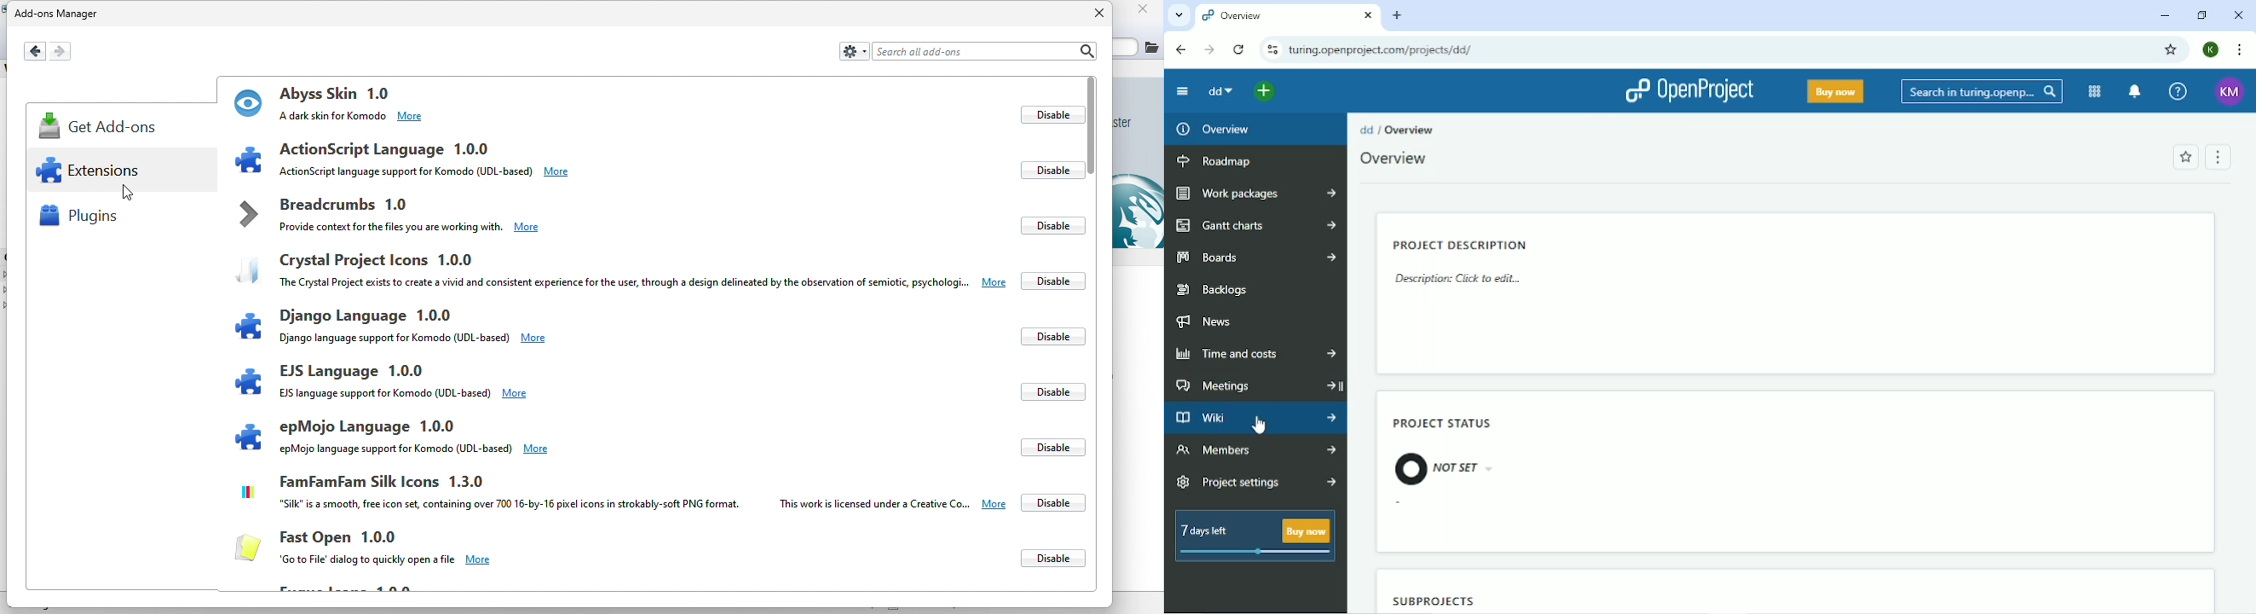  I want to click on disable, so click(1051, 559).